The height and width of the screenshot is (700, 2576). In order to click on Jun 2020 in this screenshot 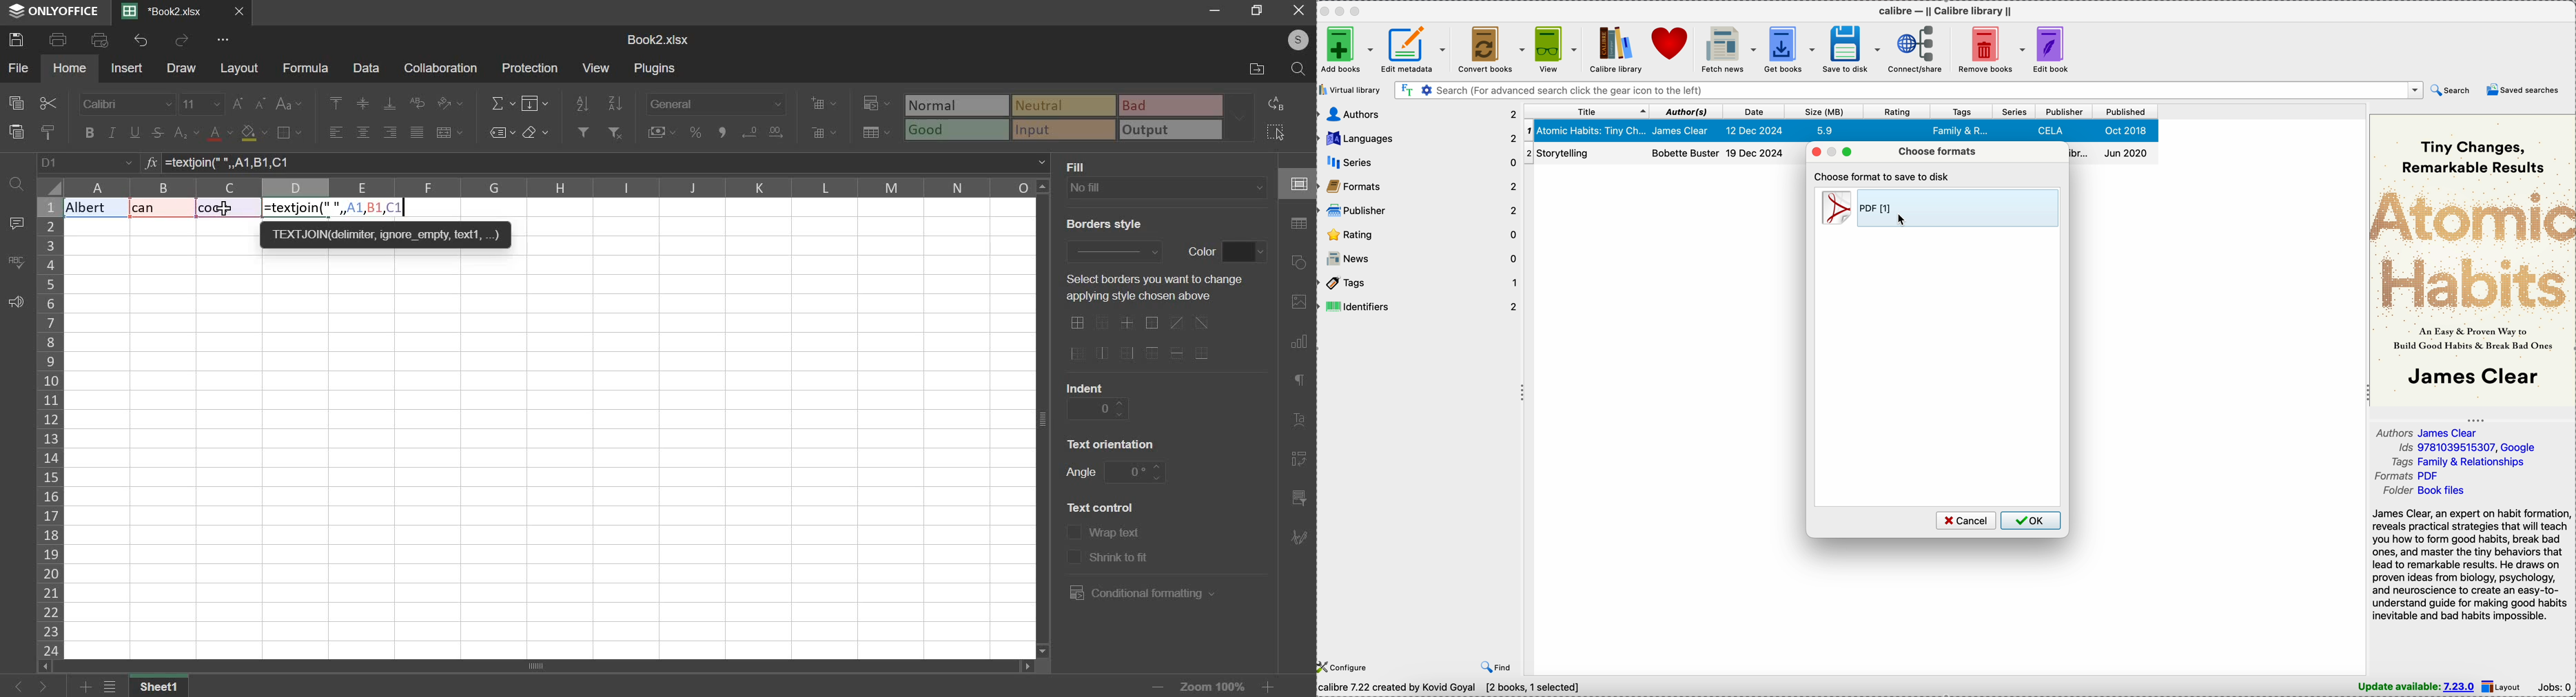, I will do `click(2115, 154)`.